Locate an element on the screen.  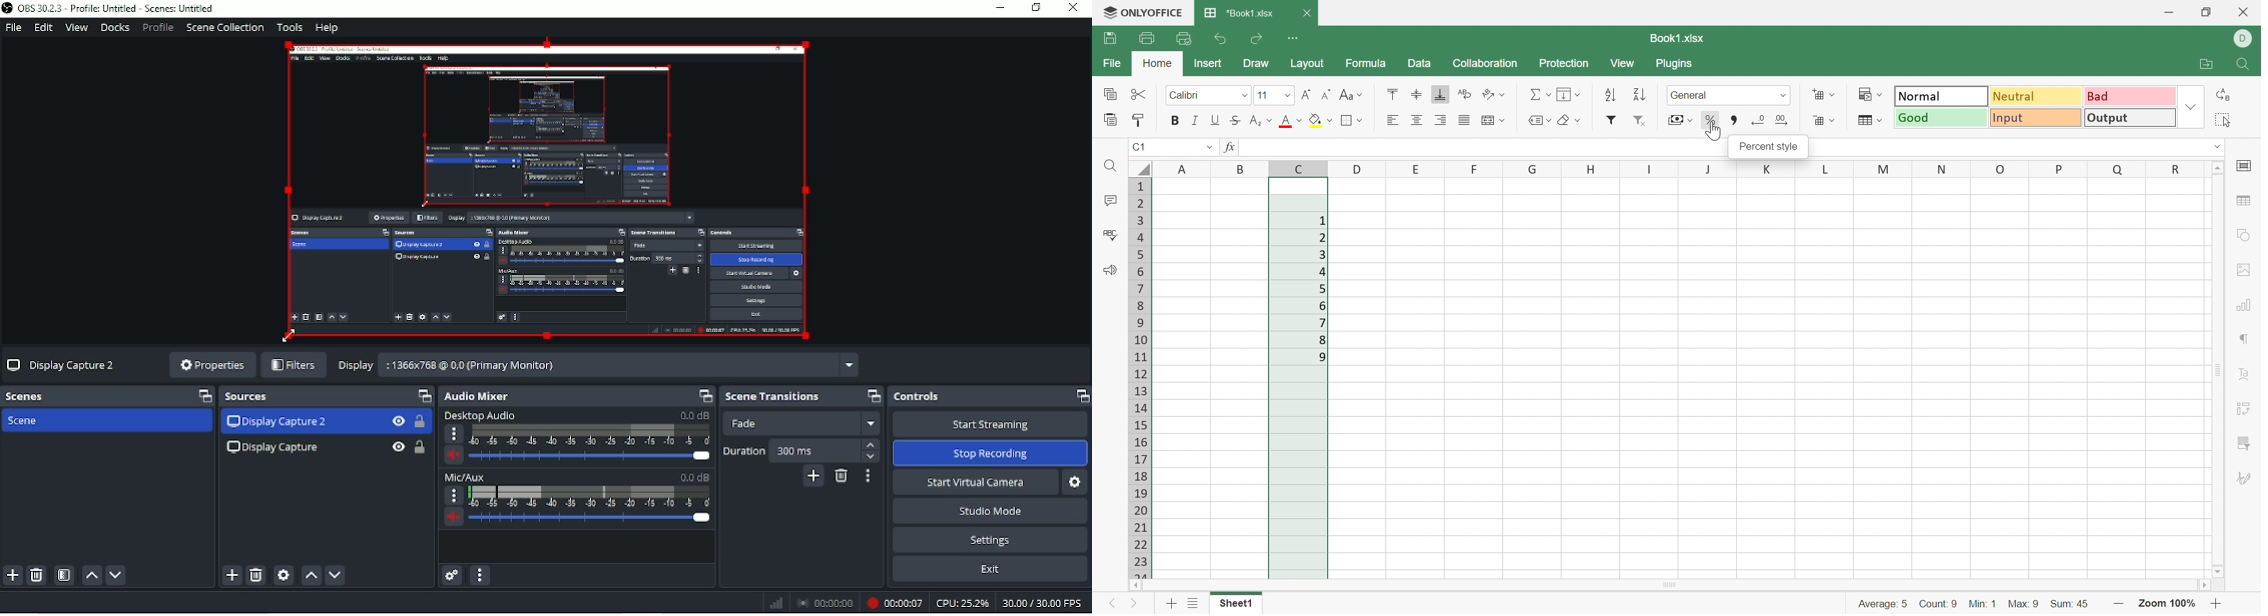
Shape settings is located at coordinates (2246, 236).